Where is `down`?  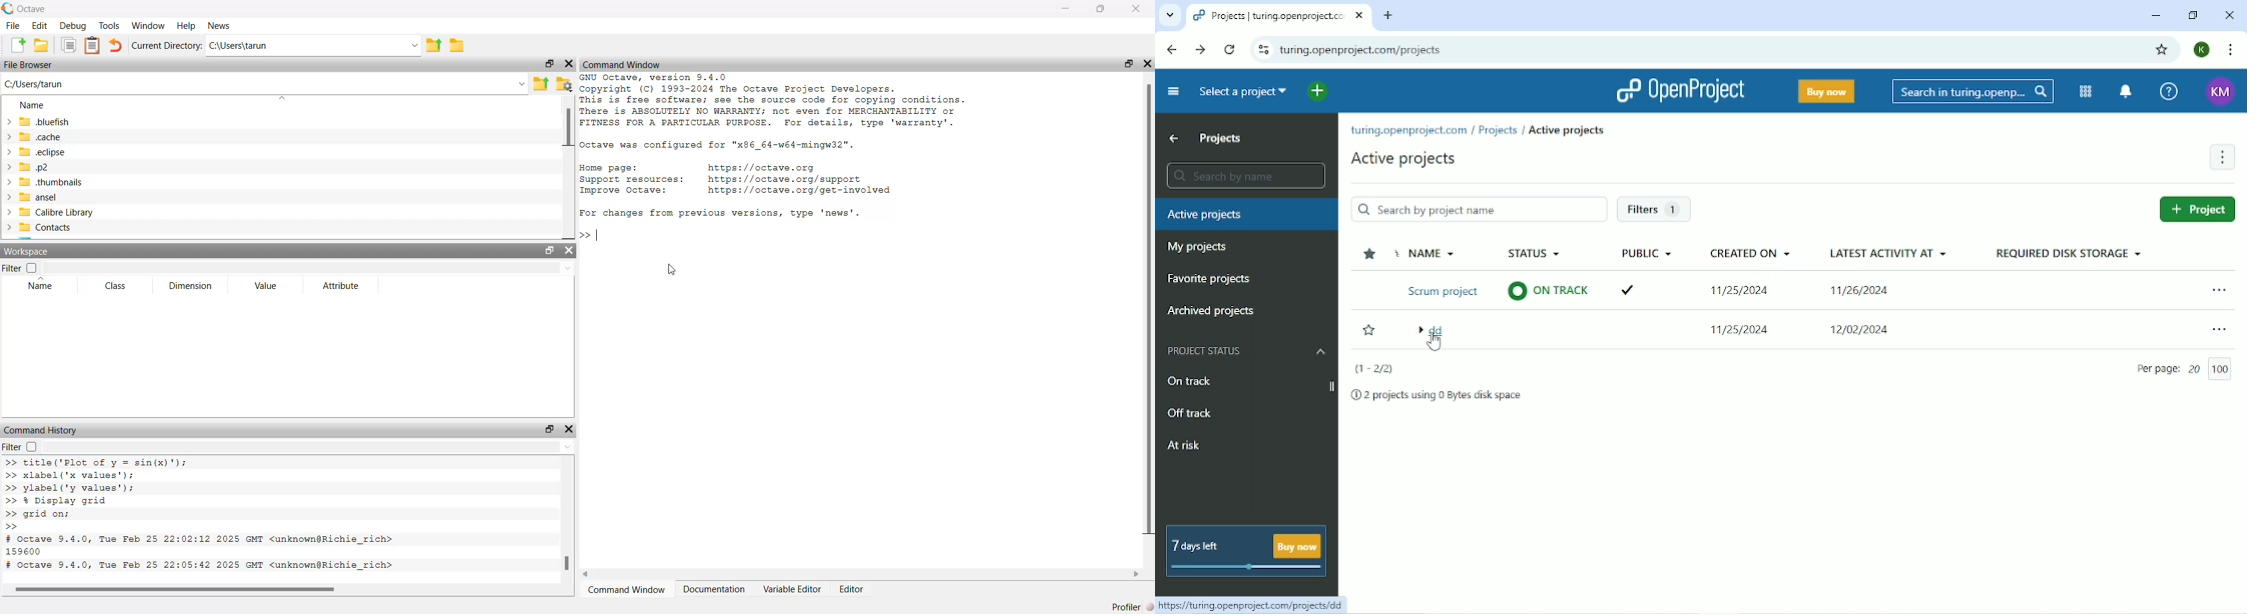
down is located at coordinates (567, 447).